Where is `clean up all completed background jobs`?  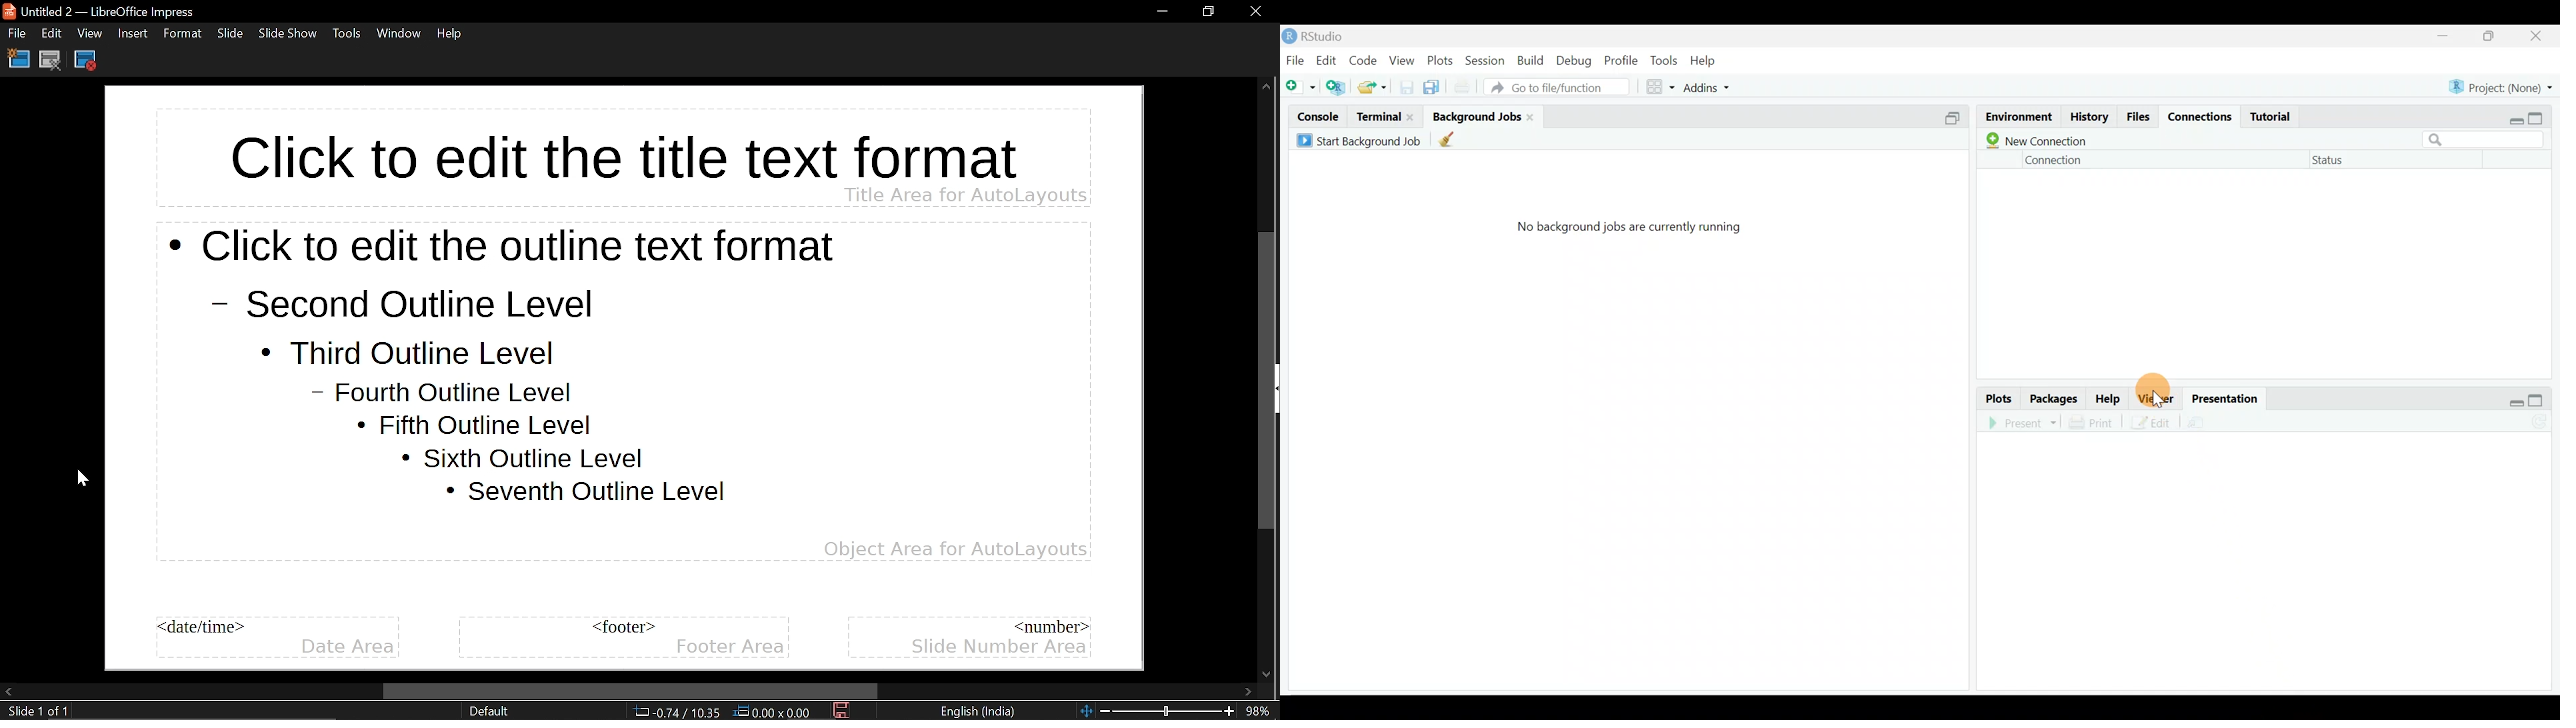
clean up all completed background jobs is located at coordinates (1457, 141).